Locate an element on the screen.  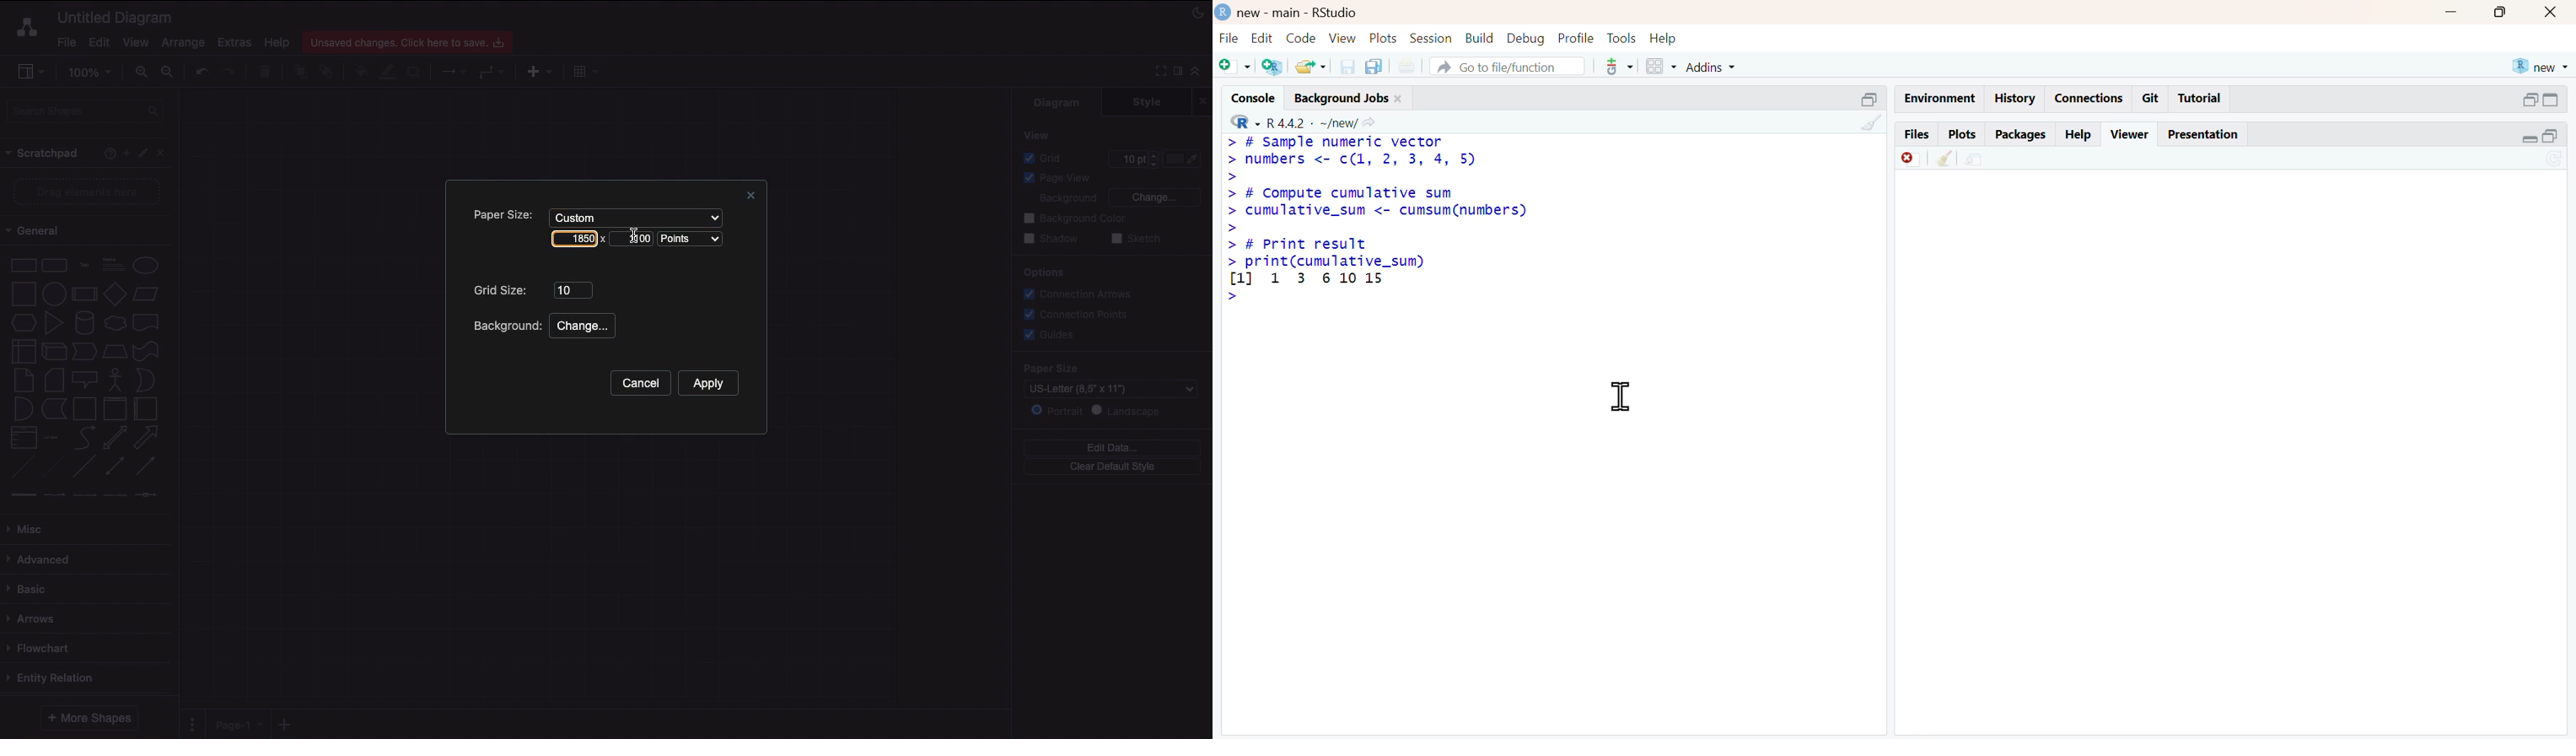
connector 1 is located at coordinates (21, 495).